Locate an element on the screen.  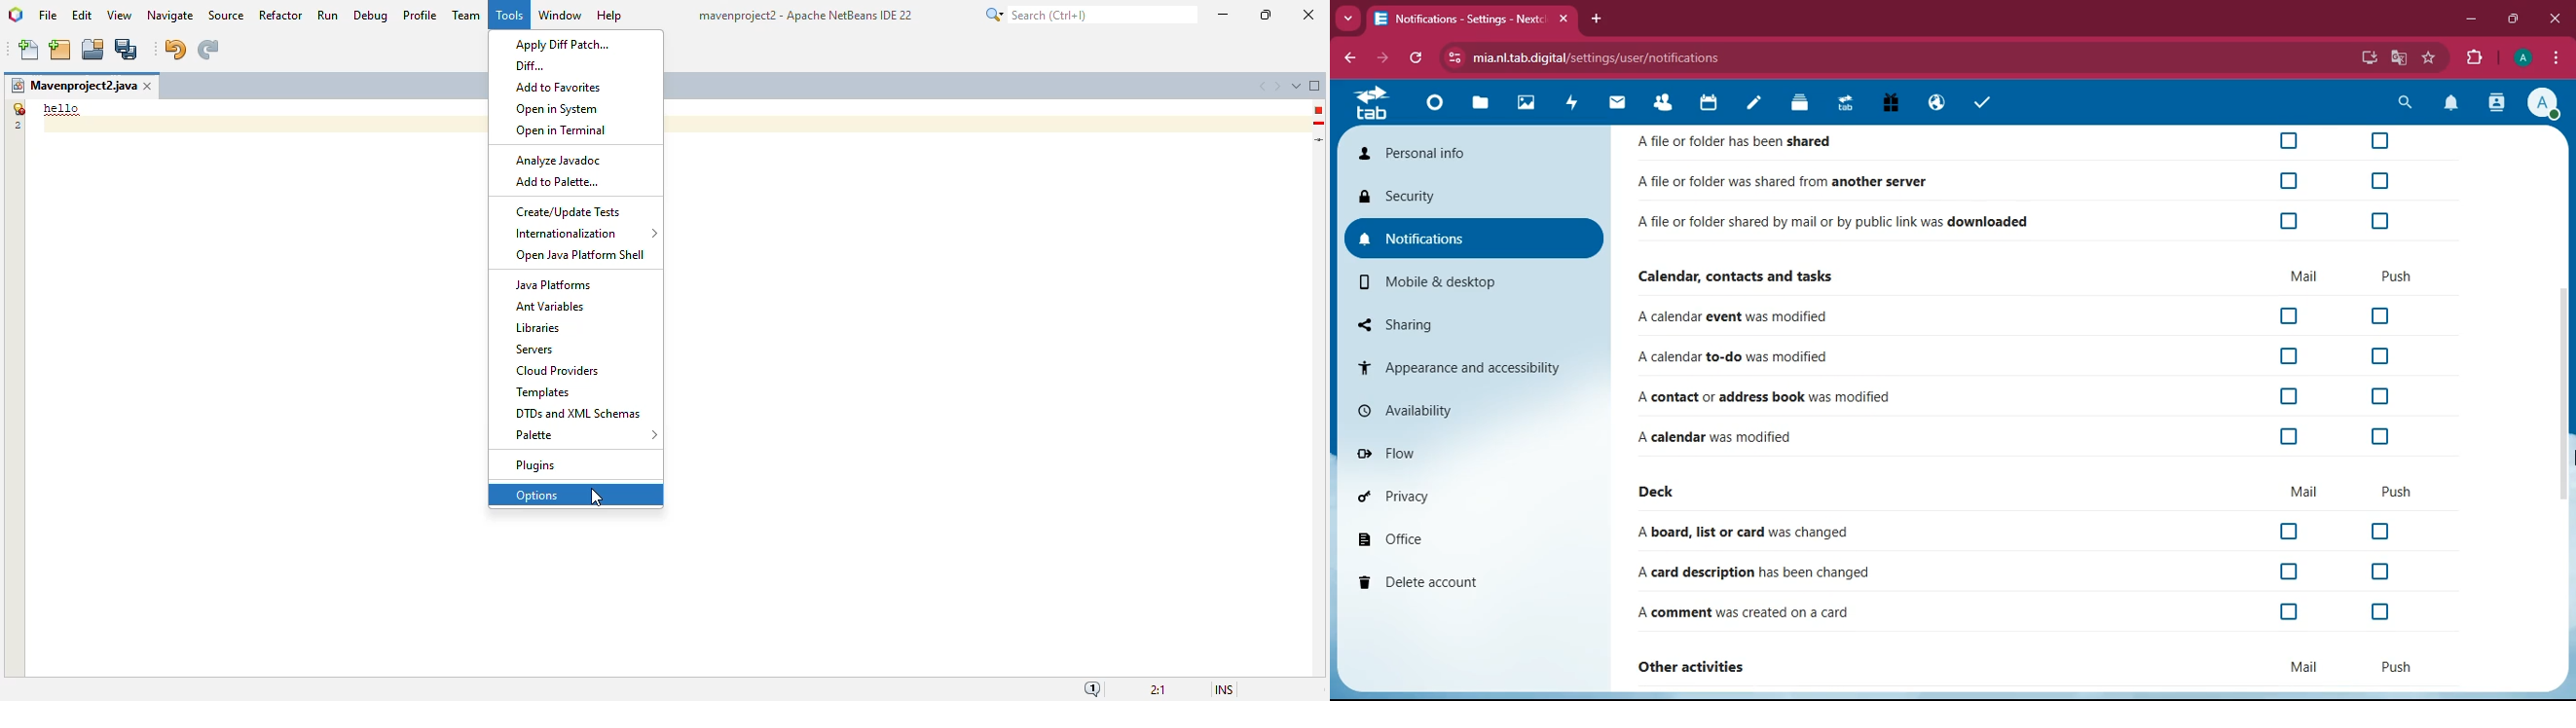
off is located at coordinates (2382, 180).